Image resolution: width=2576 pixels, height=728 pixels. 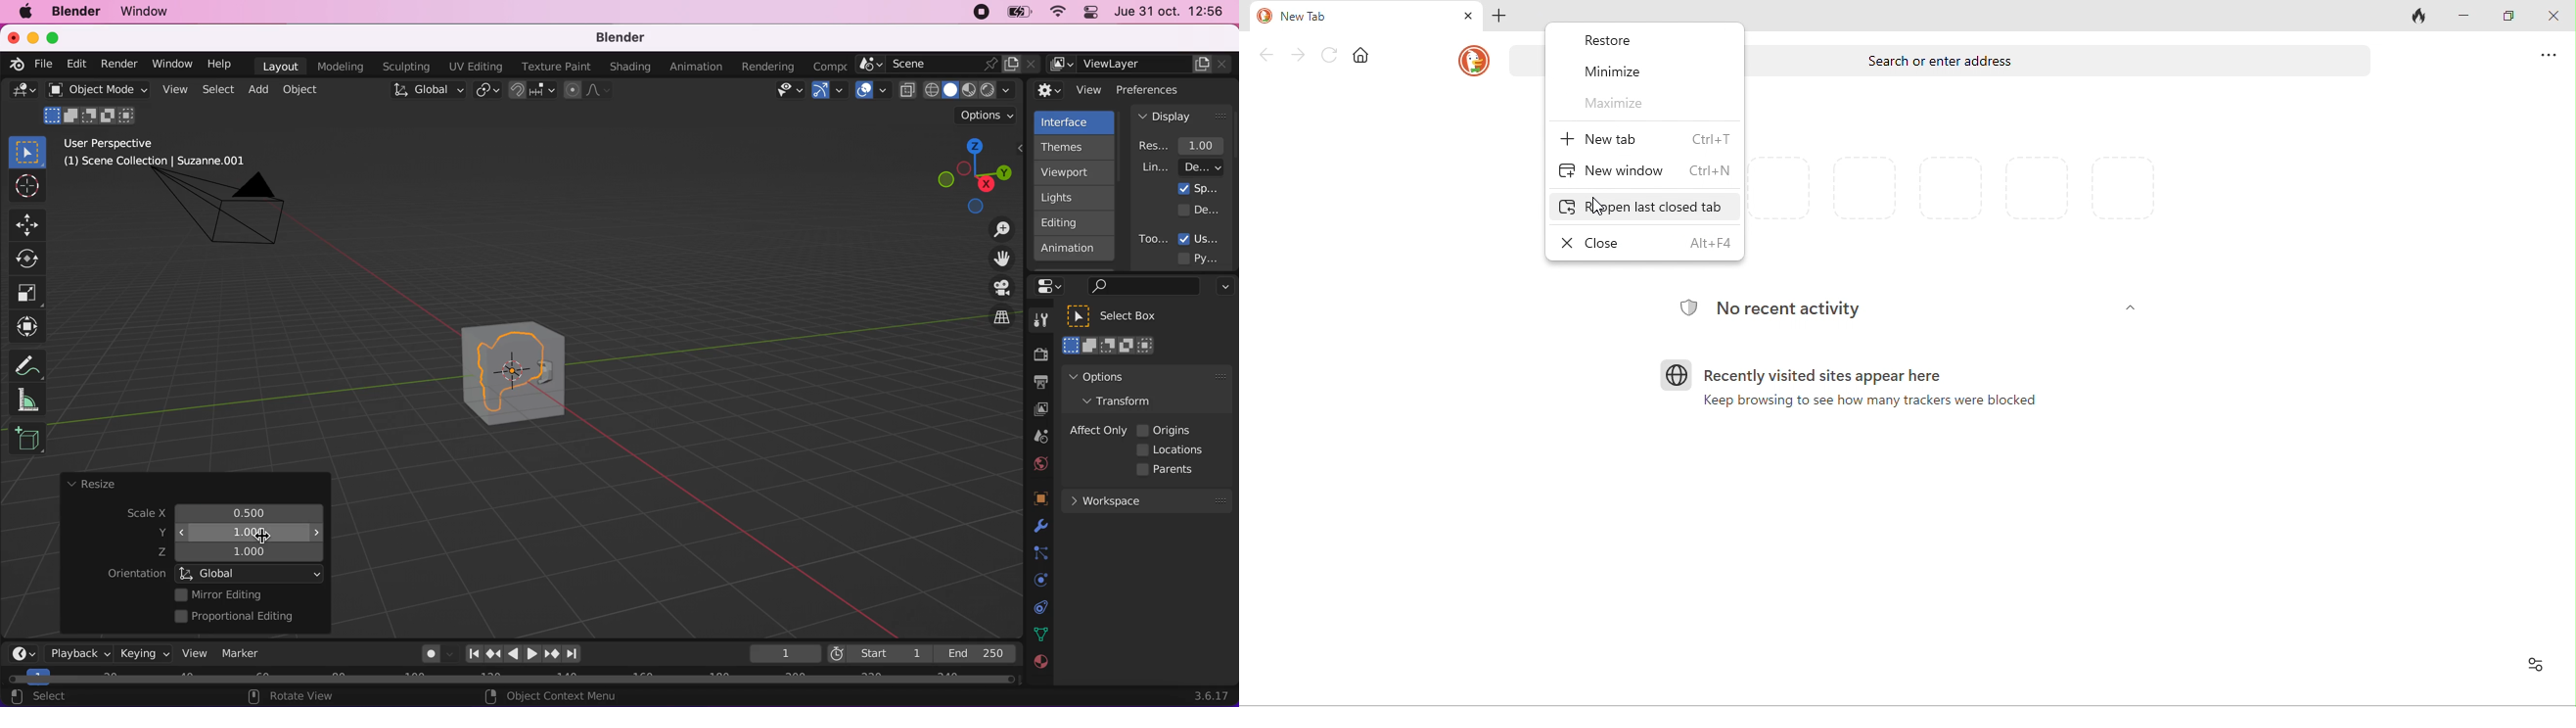 I want to click on active workspace, so click(x=827, y=65).